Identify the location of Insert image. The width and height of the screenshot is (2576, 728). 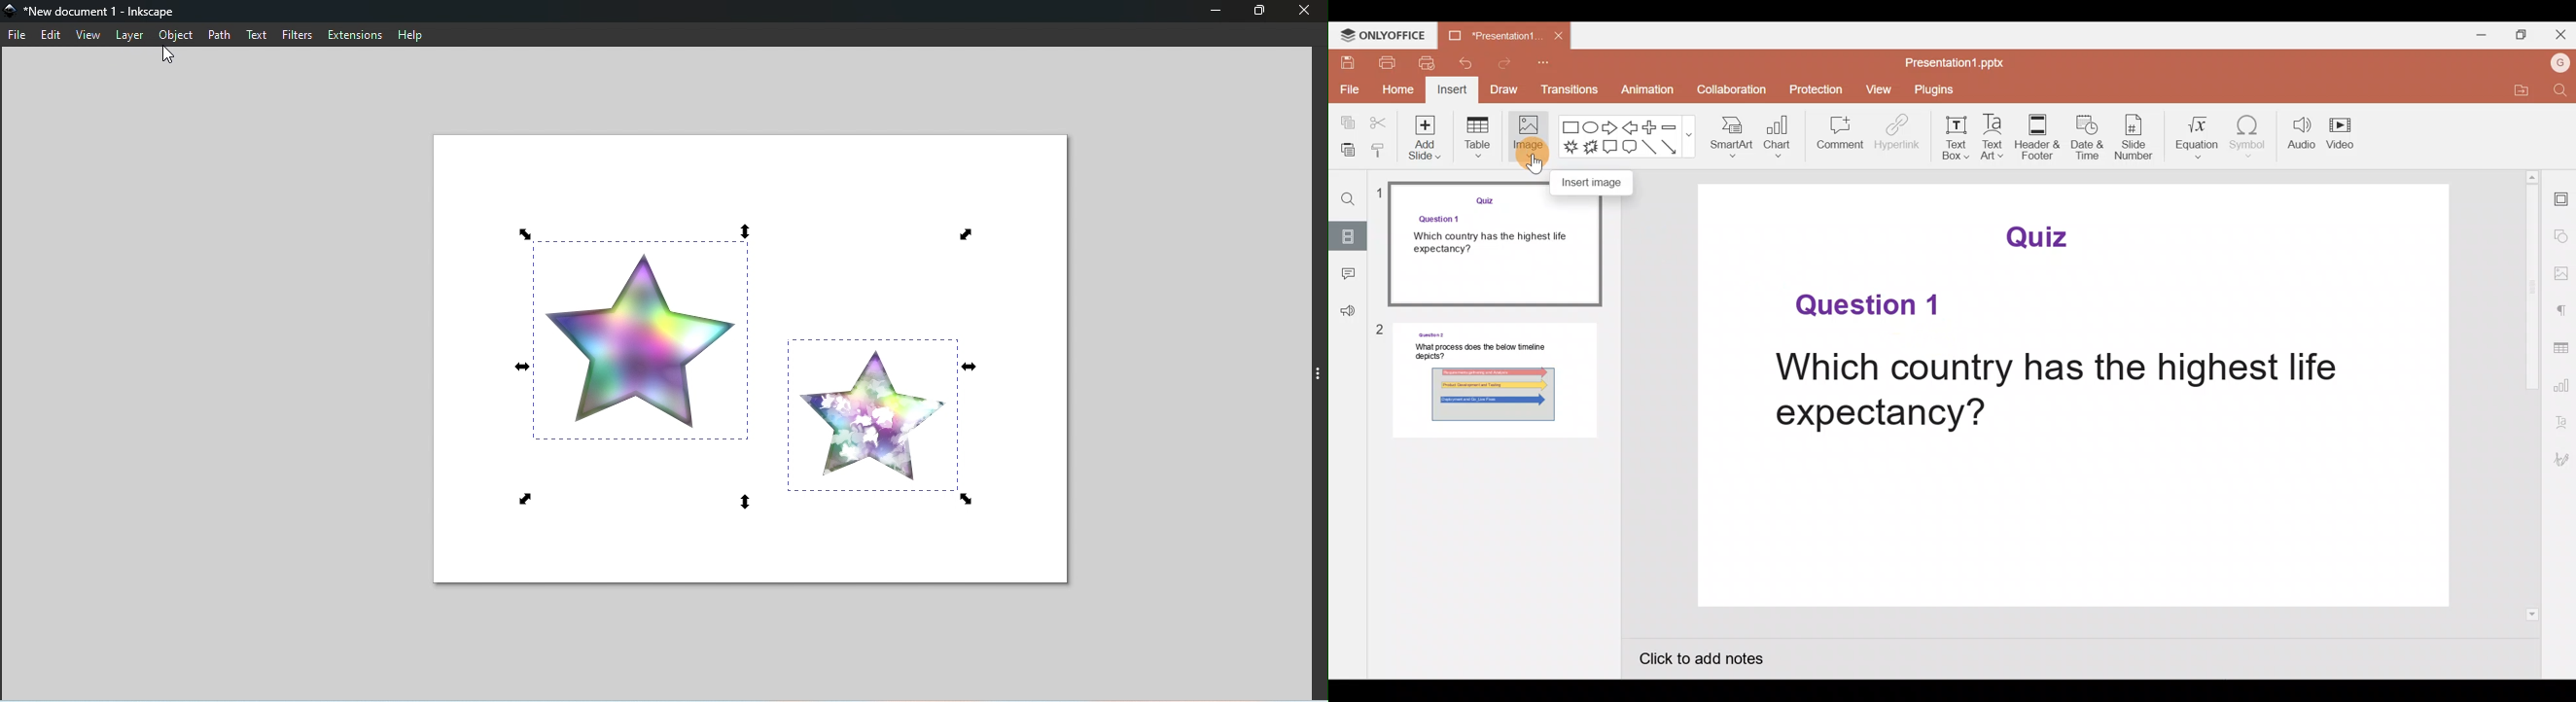
(1598, 182).